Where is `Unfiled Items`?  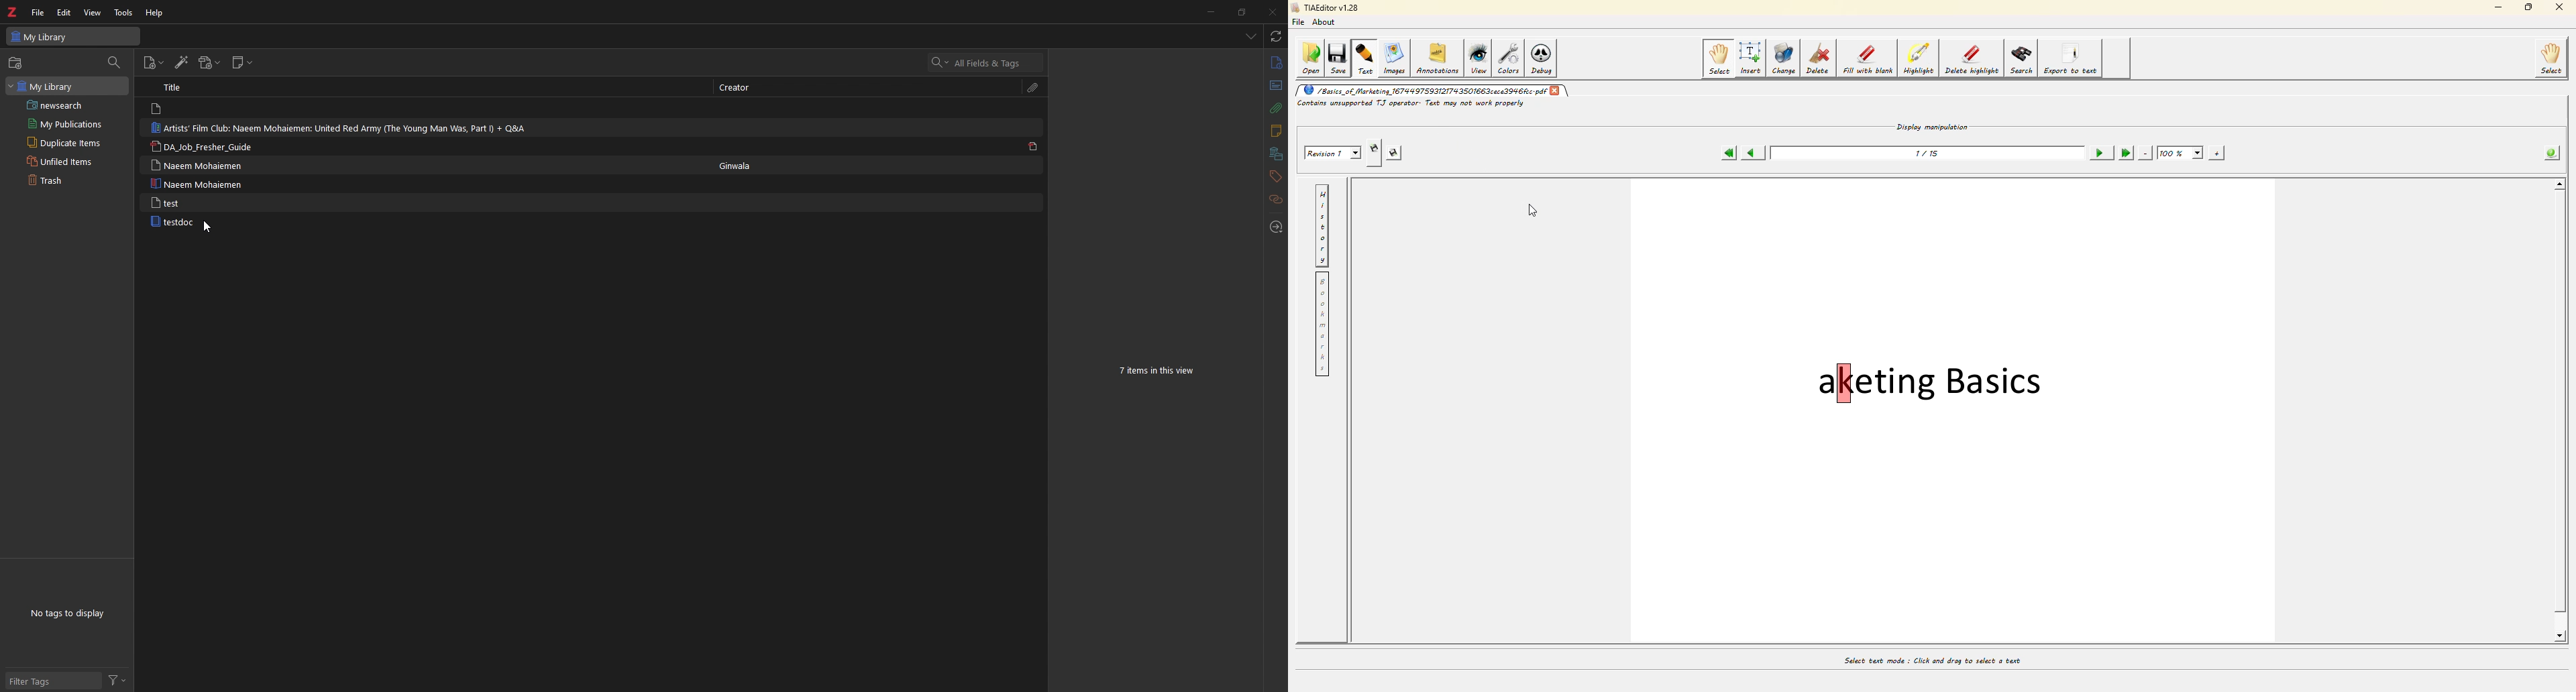
Unfiled Items is located at coordinates (62, 162).